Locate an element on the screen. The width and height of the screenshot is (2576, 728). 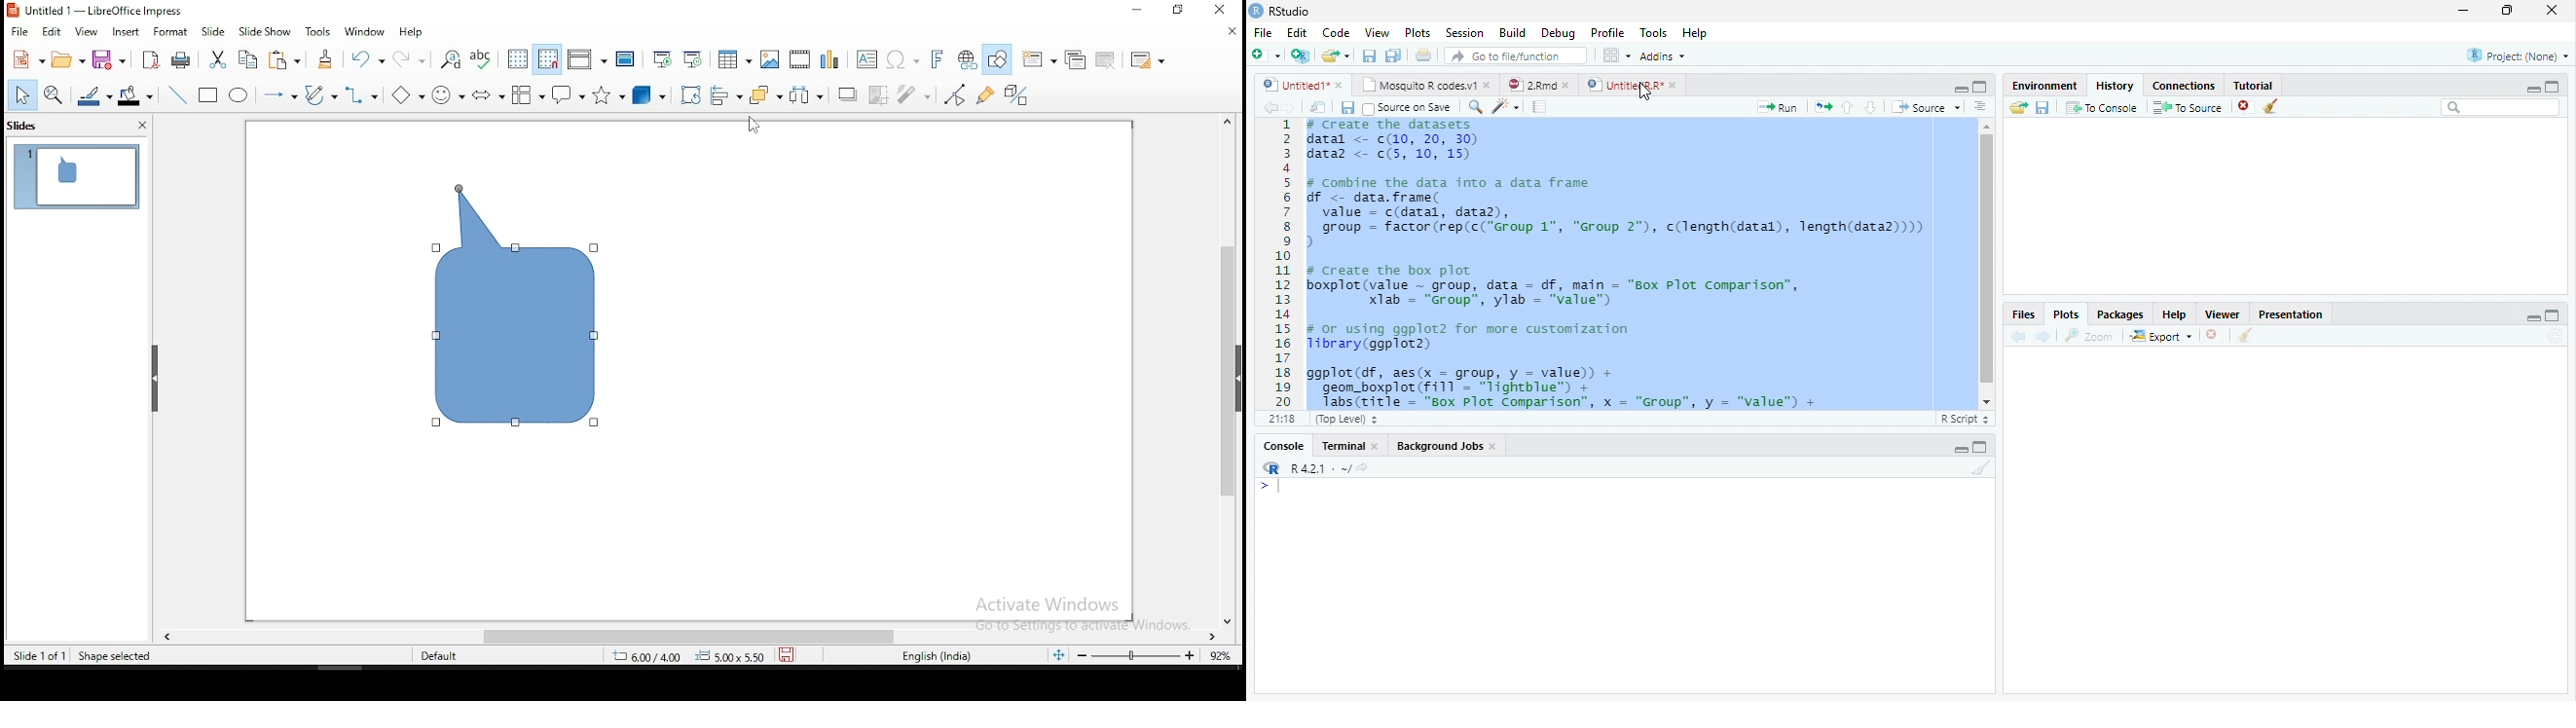
Minimize is located at coordinates (2532, 90).